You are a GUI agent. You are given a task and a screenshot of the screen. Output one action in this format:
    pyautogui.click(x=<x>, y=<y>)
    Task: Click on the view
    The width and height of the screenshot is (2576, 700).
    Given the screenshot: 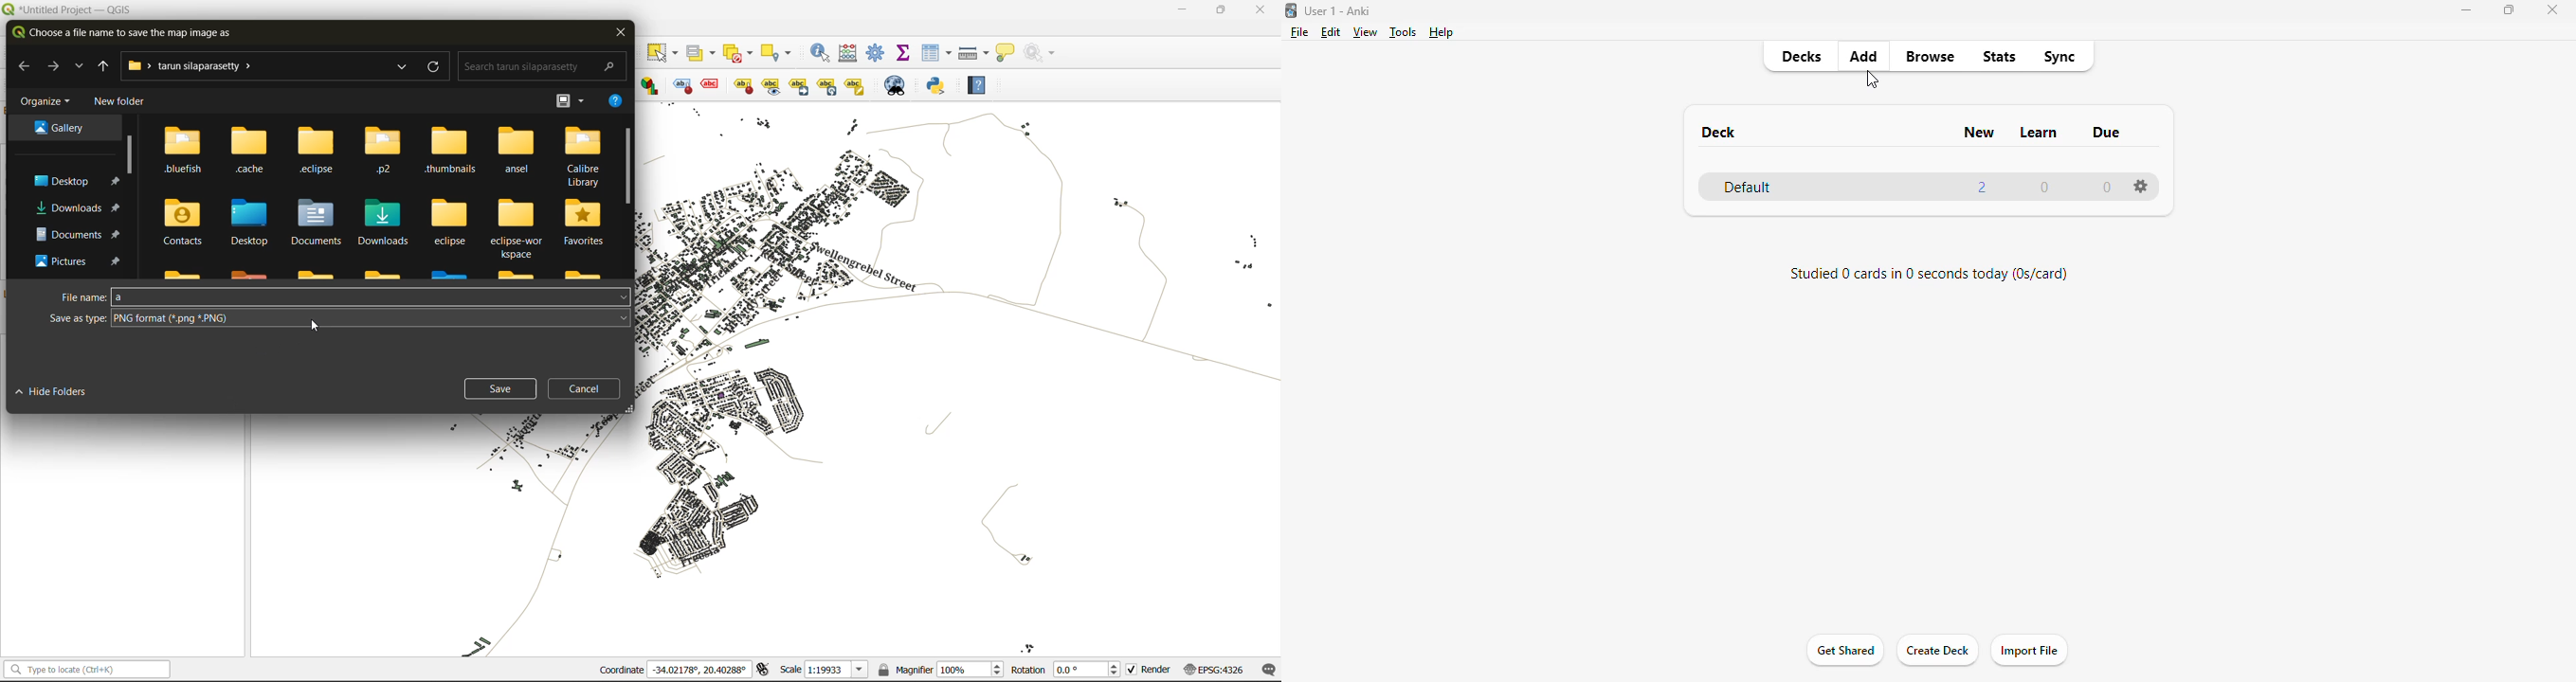 What is the action you would take?
    pyautogui.click(x=1366, y=32)
    